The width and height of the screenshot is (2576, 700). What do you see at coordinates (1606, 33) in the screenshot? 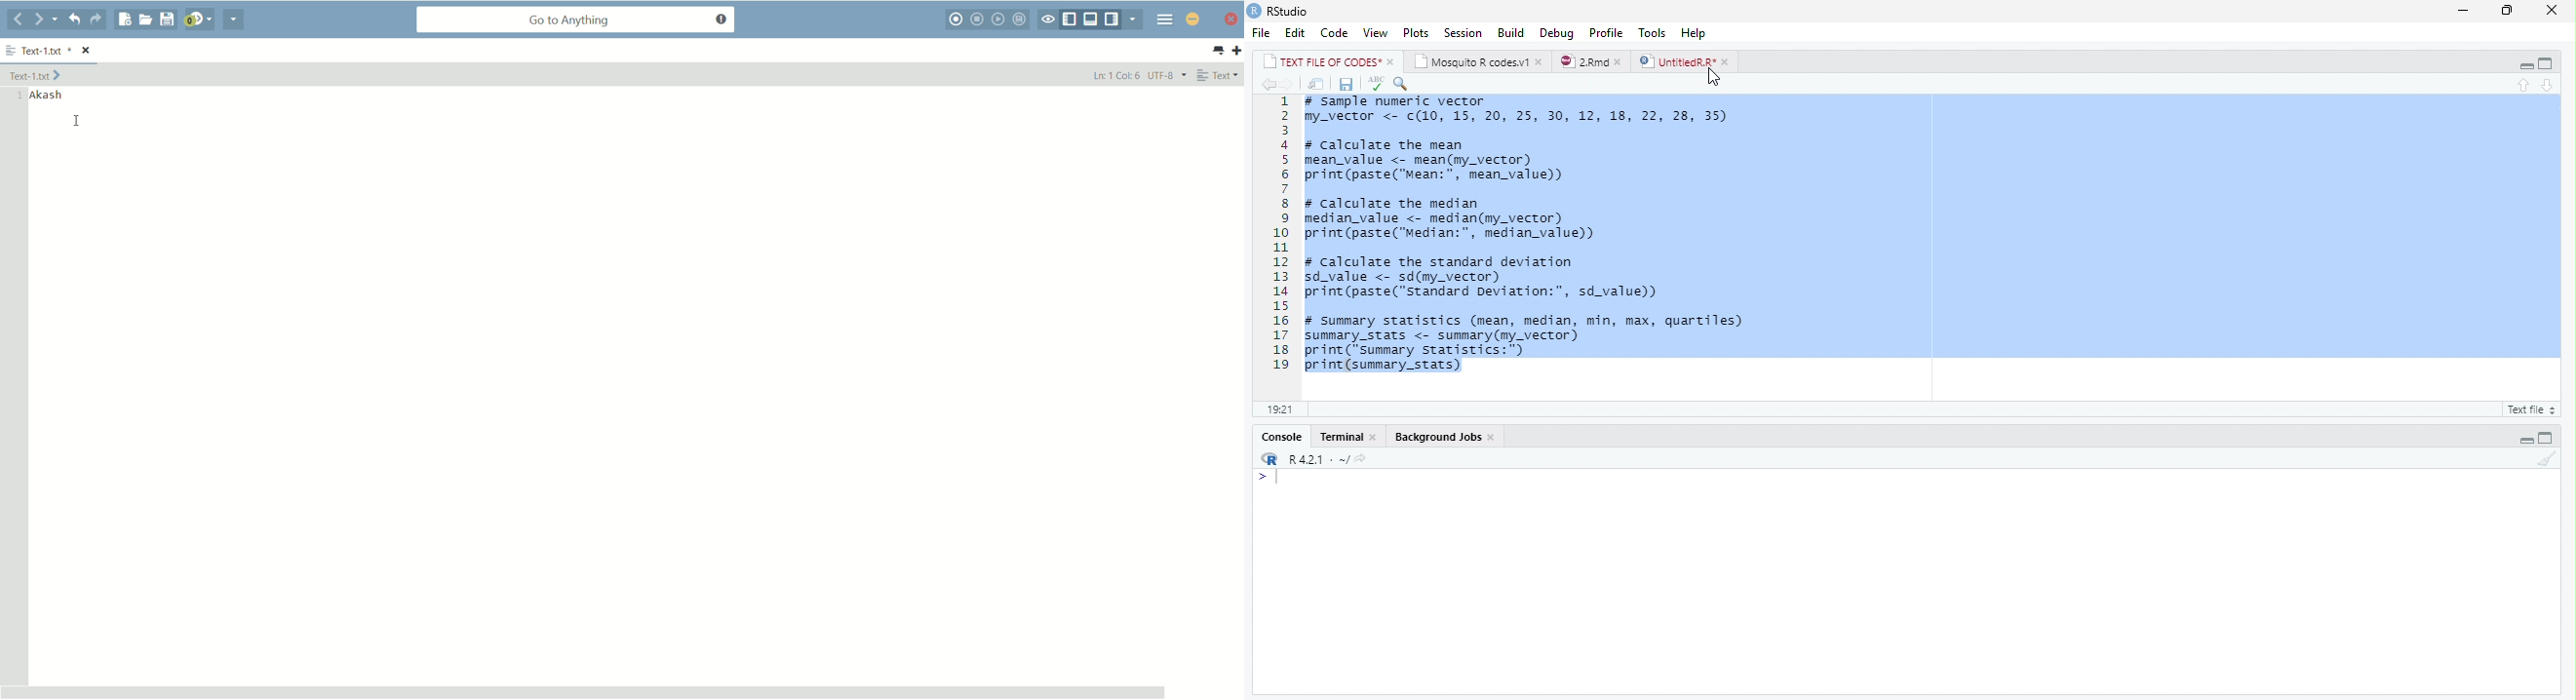
I see `profile` at bounding box center [1606, 33].